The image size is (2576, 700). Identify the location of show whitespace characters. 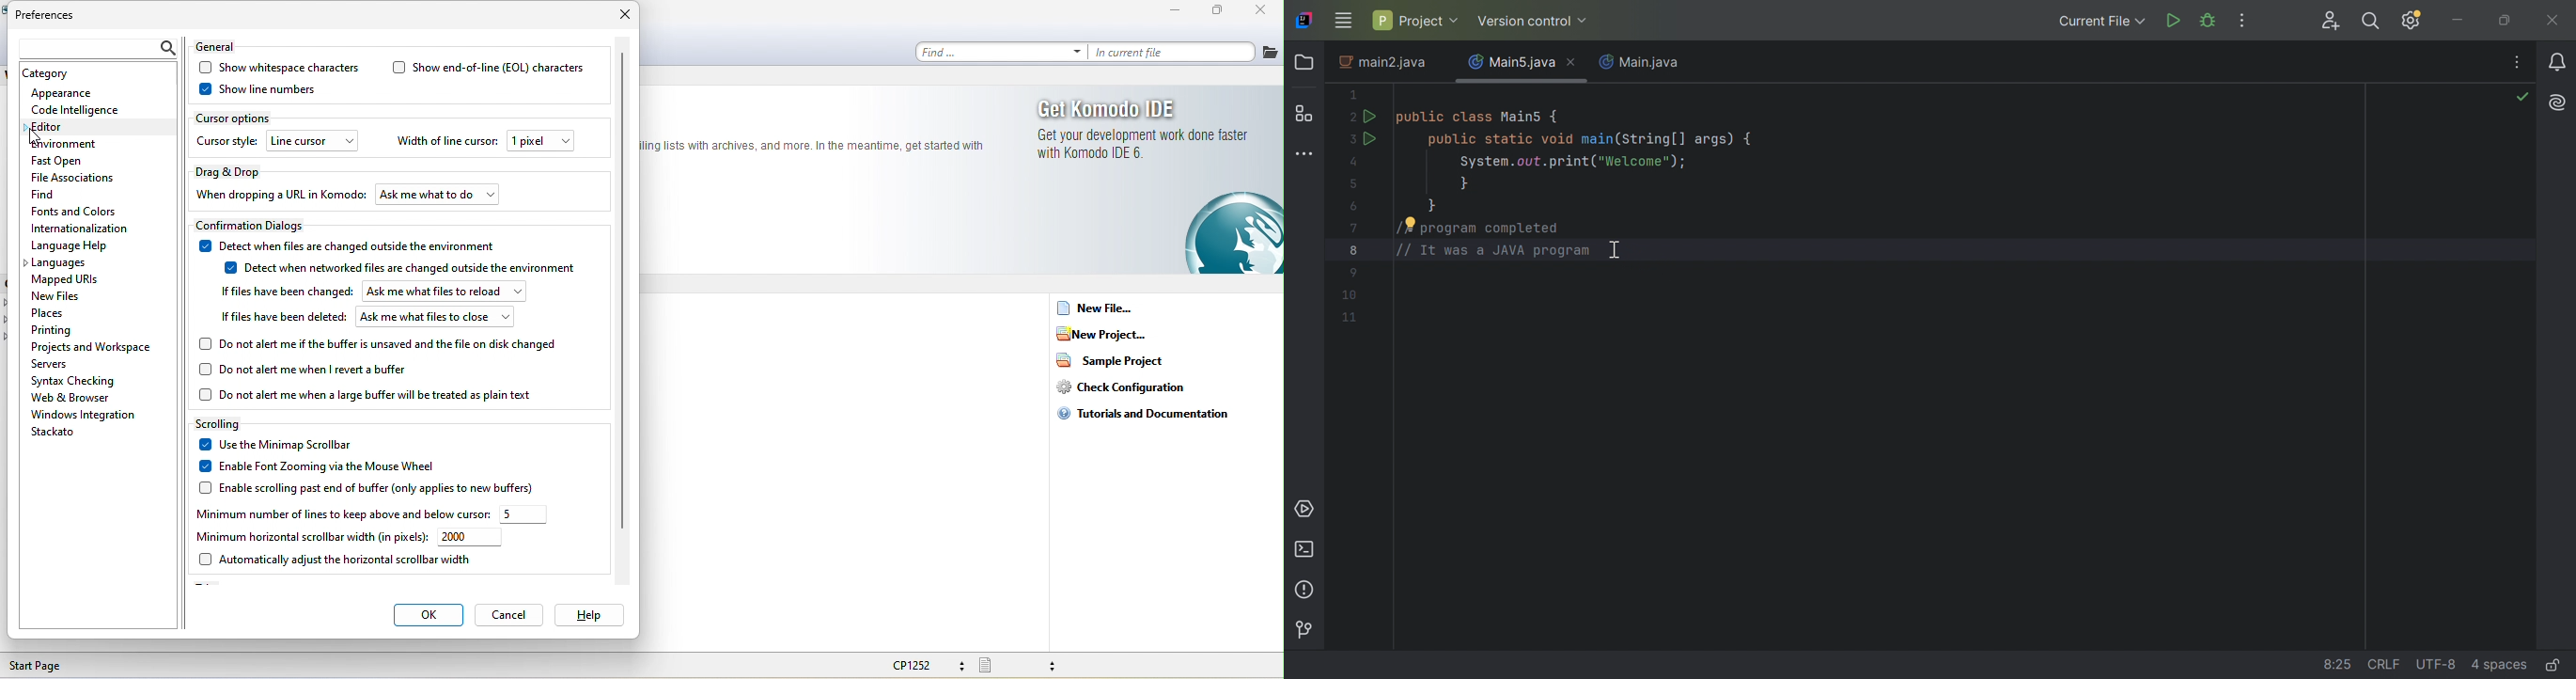
(279, 68).